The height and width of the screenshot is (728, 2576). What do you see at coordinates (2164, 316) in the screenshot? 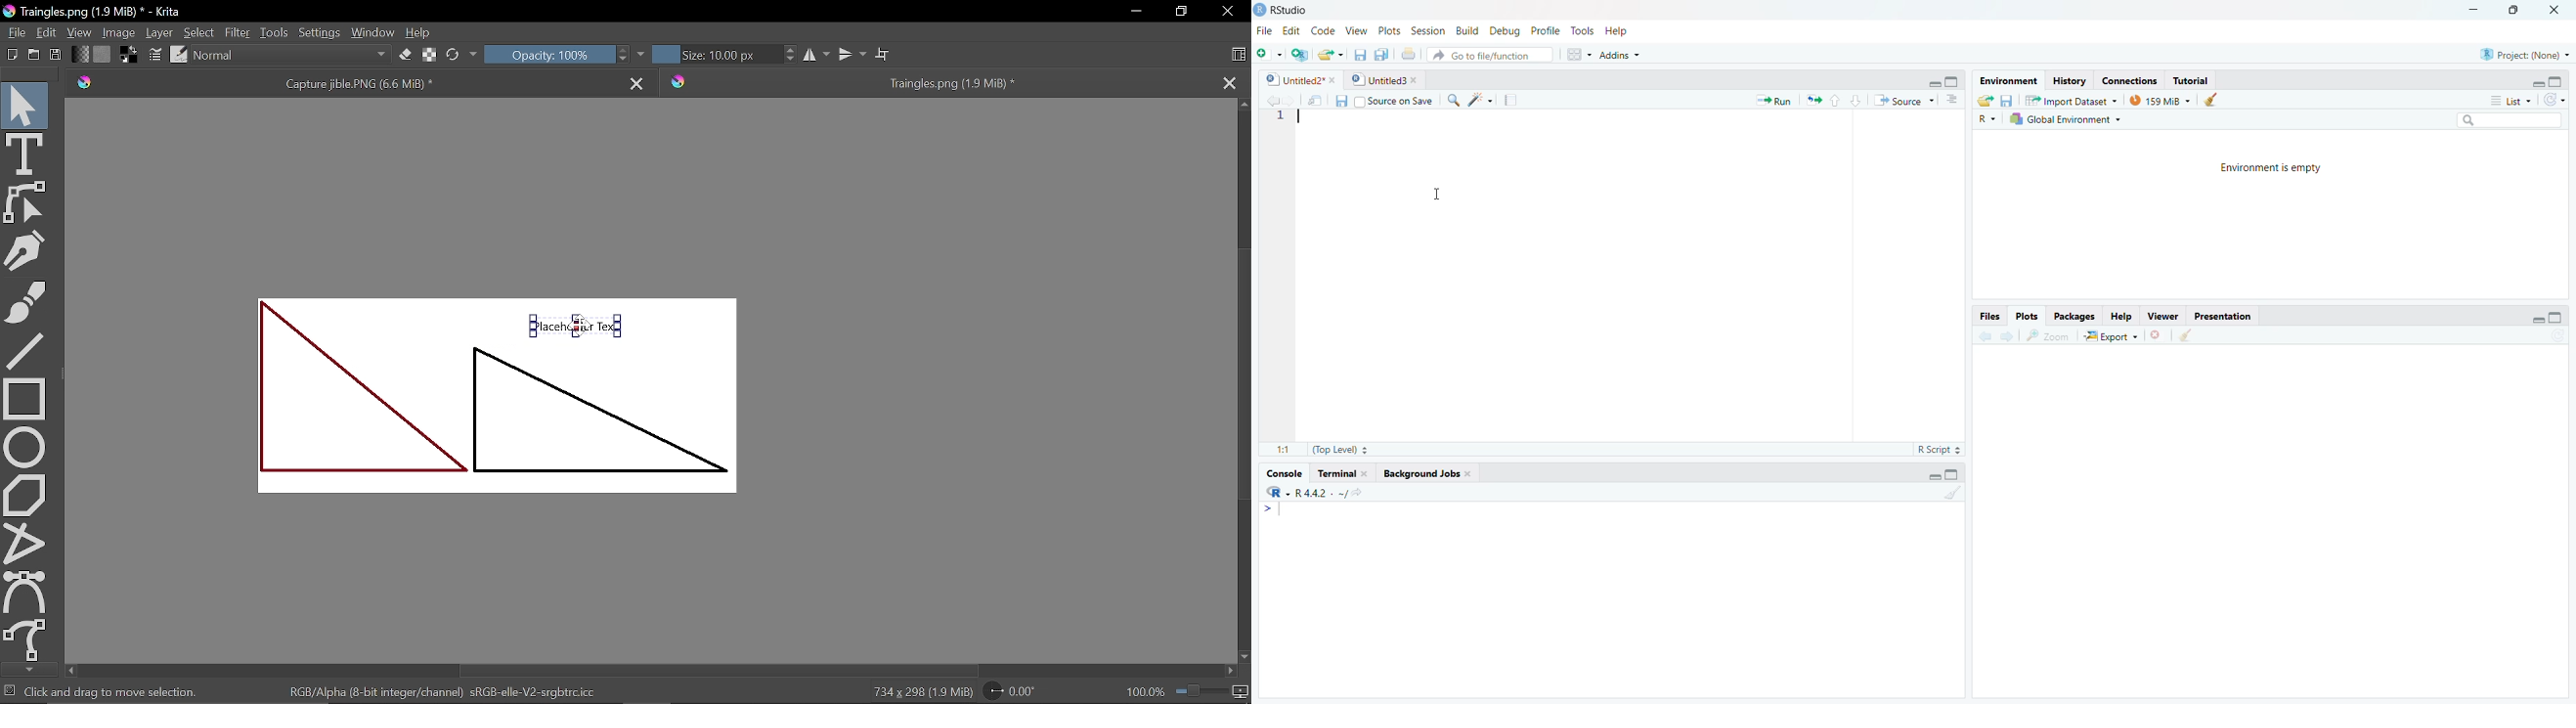
I see `Viewer` at bounding box center [2164, 316].